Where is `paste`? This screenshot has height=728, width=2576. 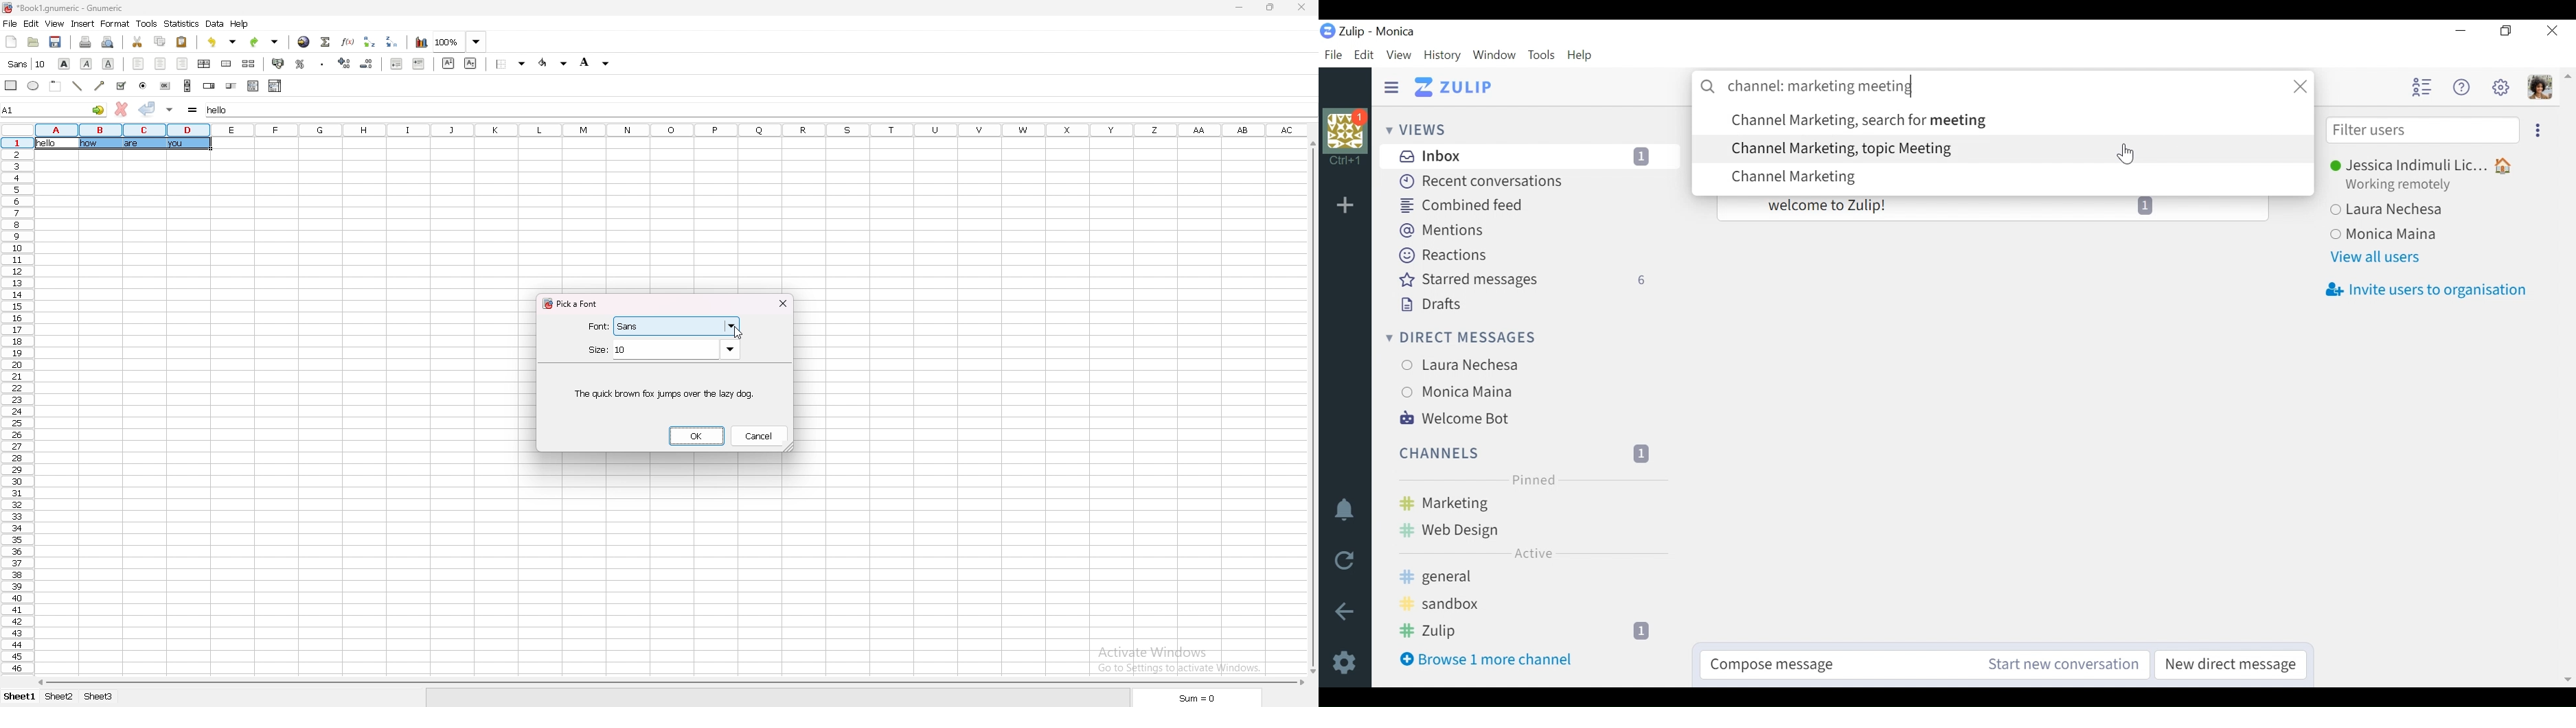 paste is located at coordinates (182, 41).